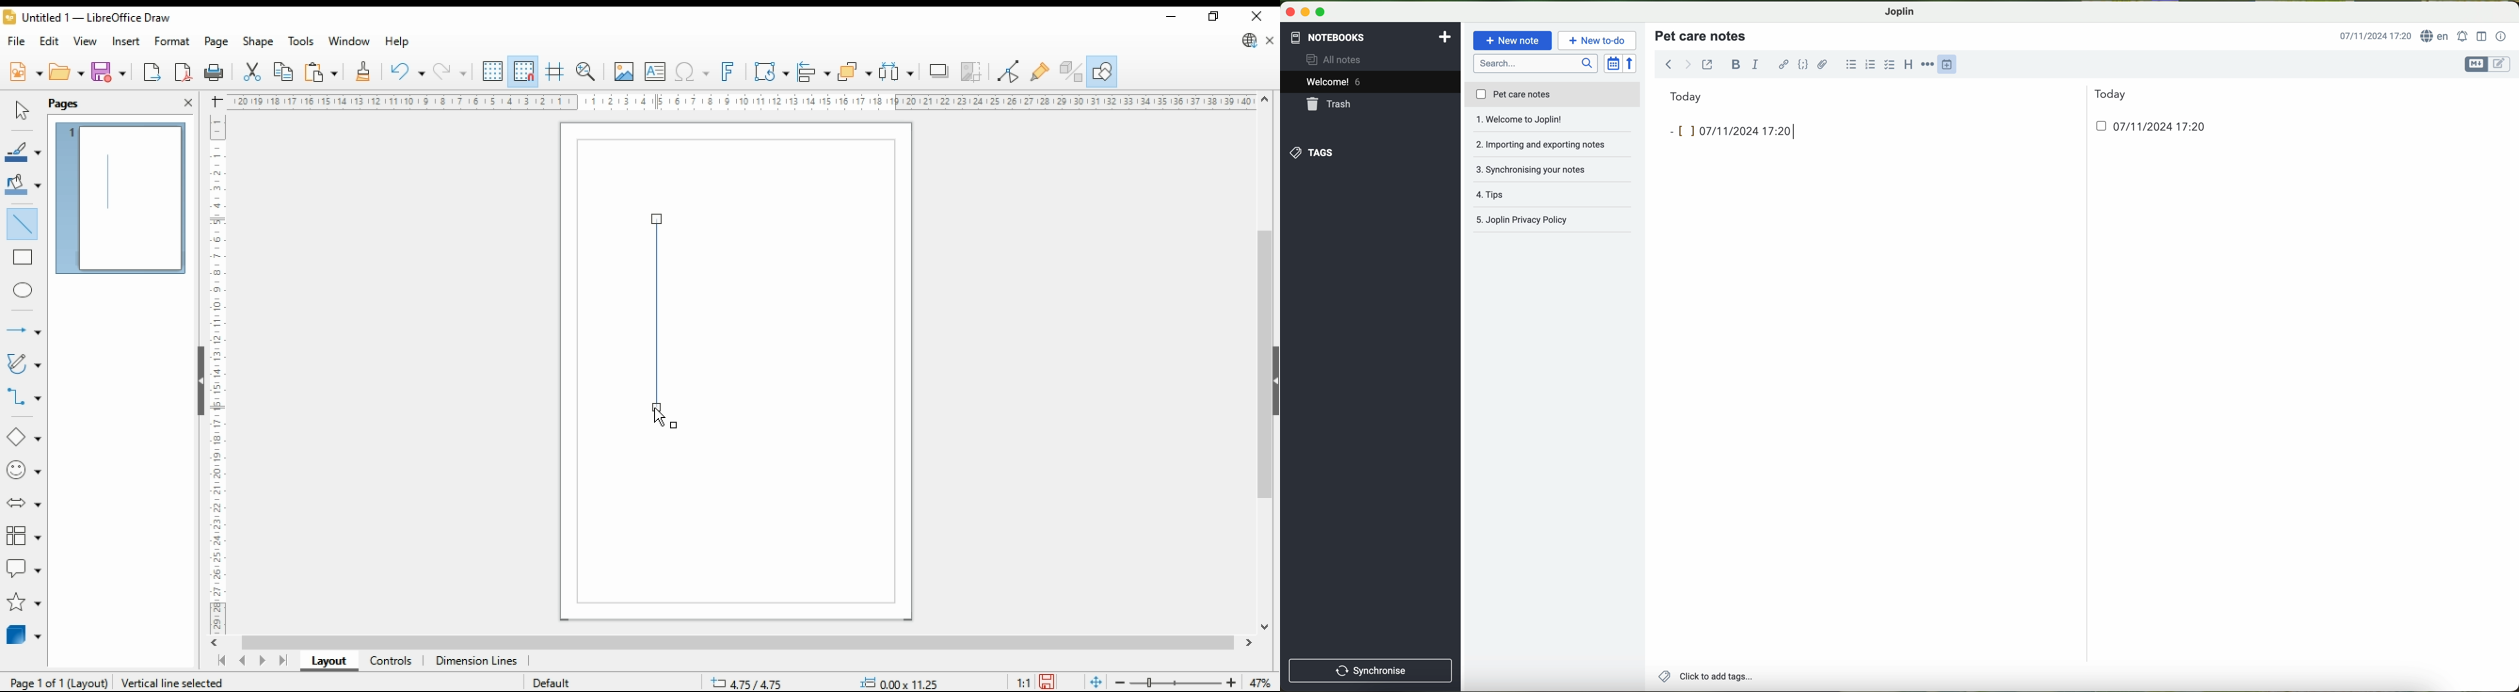 This screenshot has width=2520, height=700. What do you see at coordinates (218, 42) in the screenshot?
I see `page` at bounding box center [218, 42].